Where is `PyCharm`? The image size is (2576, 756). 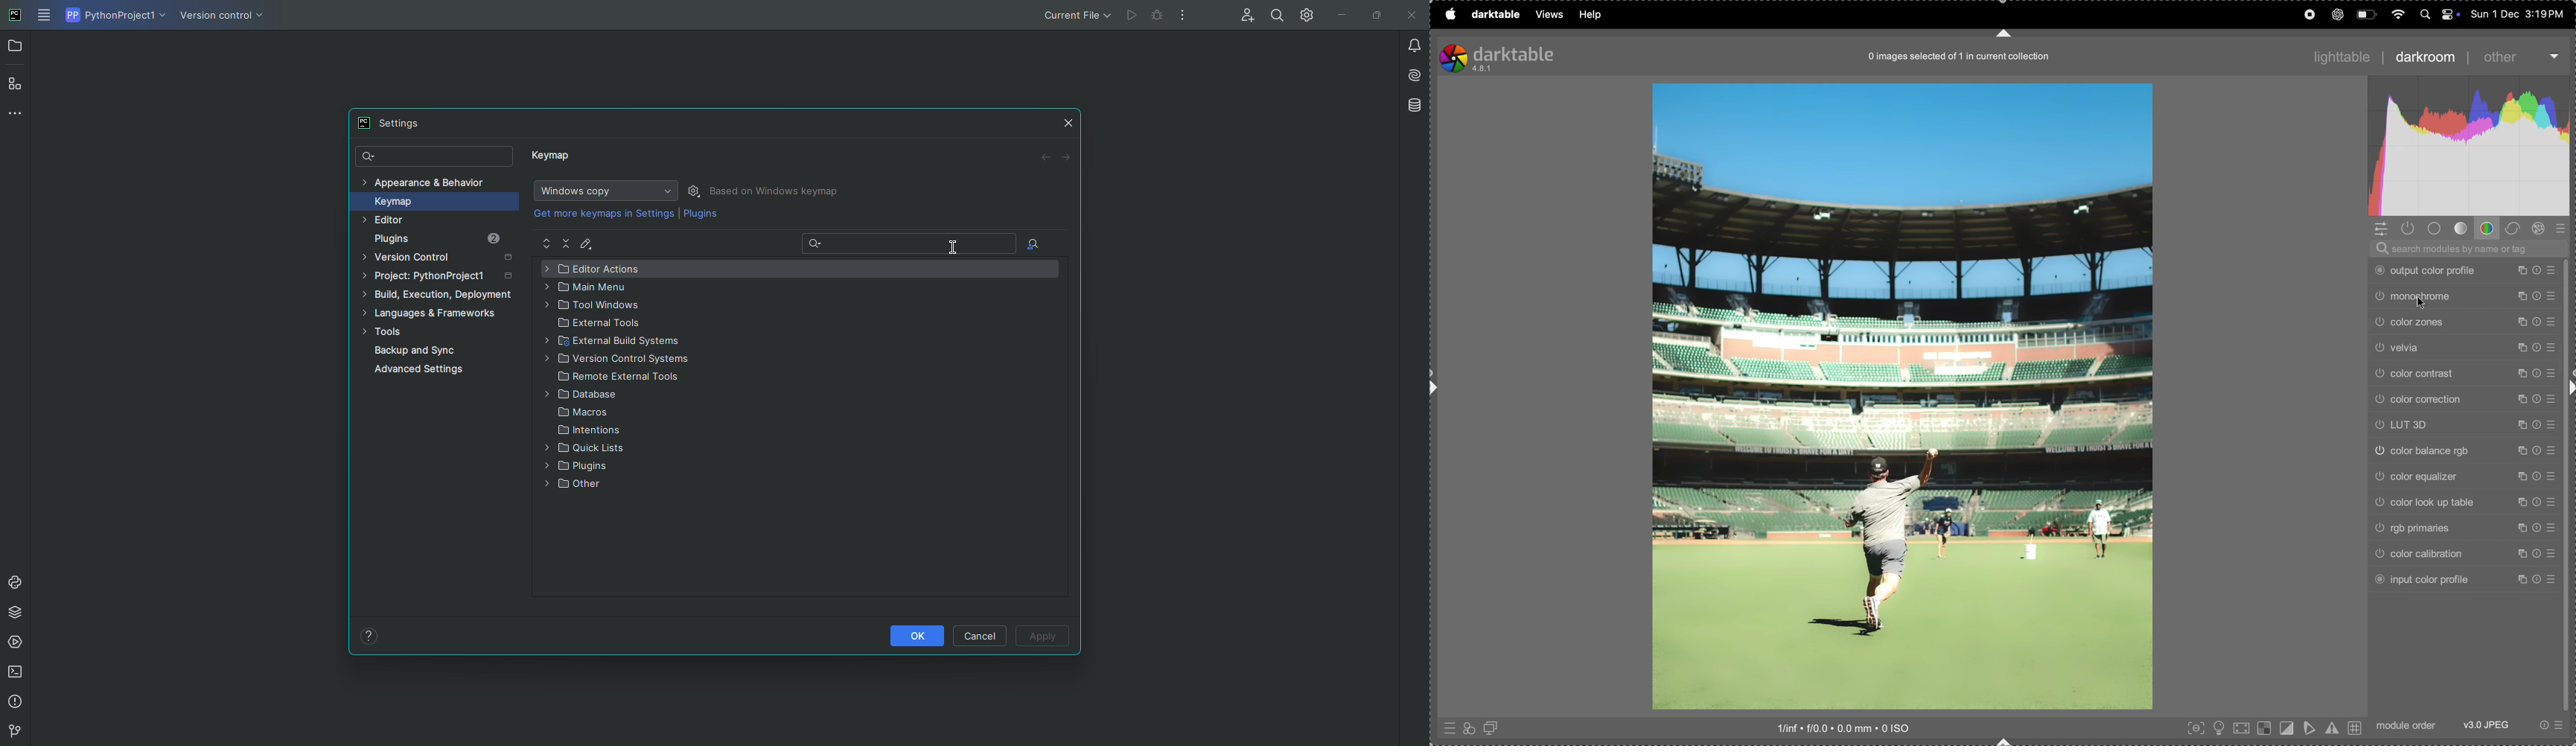
PyCharm is located at coordinates (16, 16).